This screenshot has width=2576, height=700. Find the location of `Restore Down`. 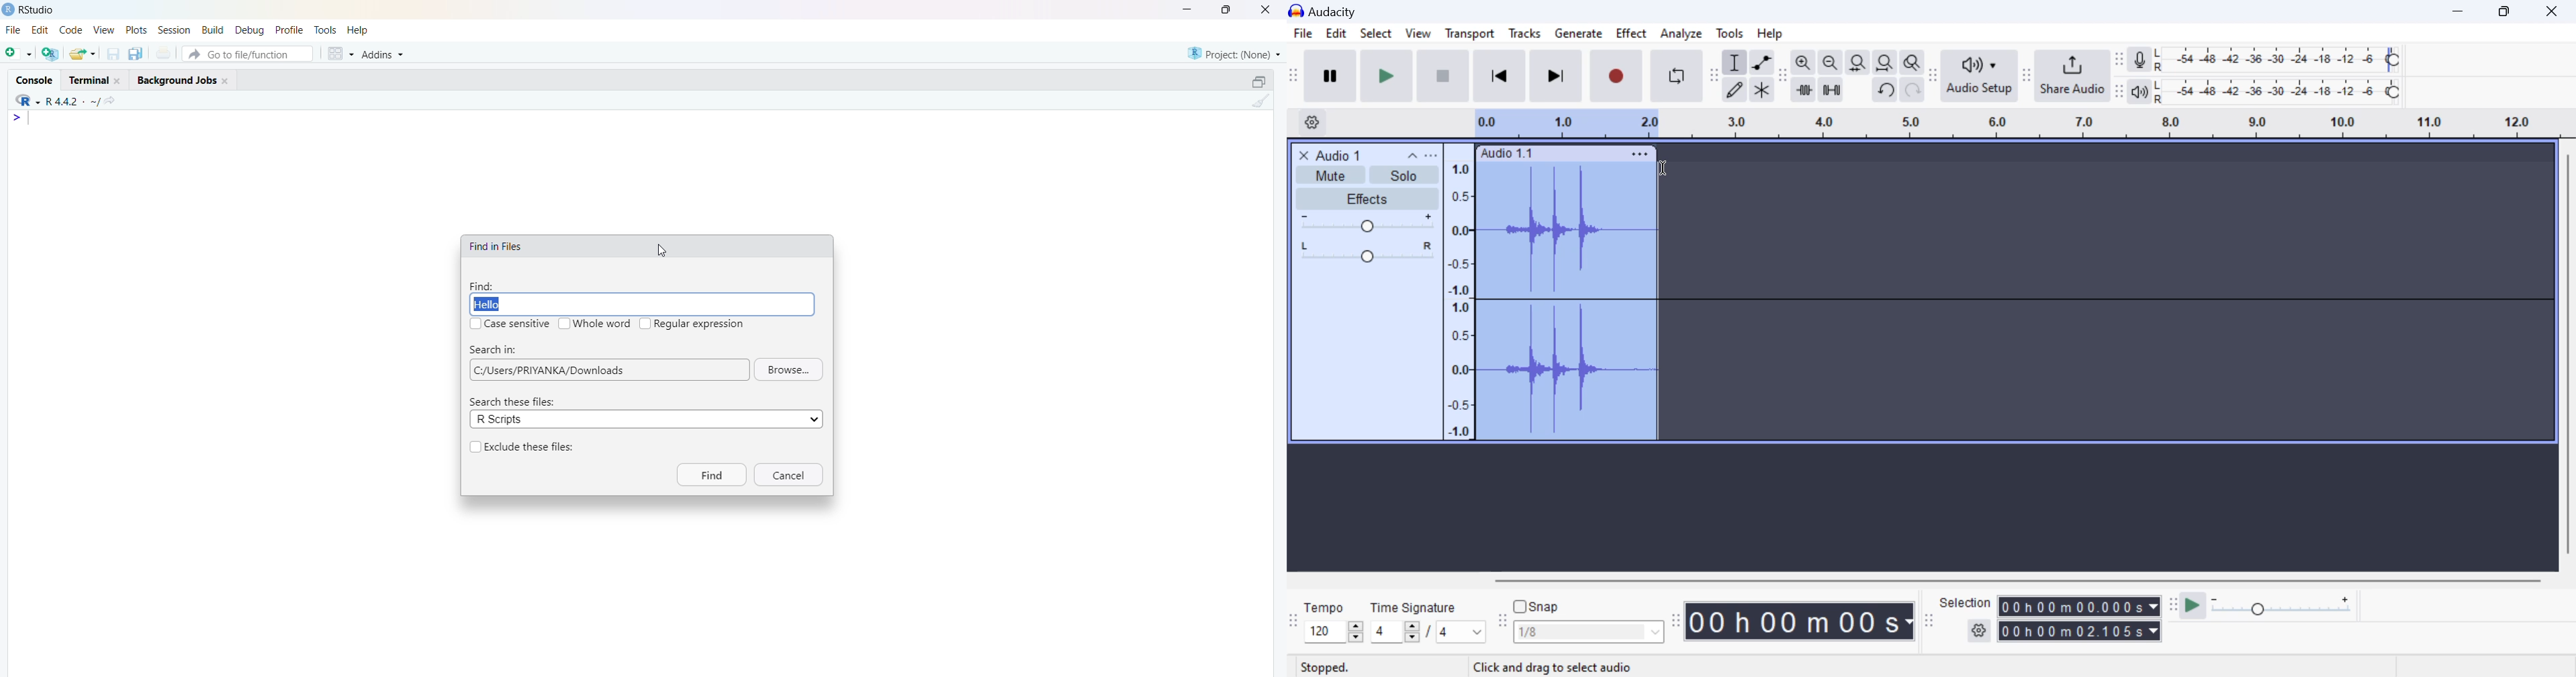

Restore Down is located at coordinates (2460, 11).